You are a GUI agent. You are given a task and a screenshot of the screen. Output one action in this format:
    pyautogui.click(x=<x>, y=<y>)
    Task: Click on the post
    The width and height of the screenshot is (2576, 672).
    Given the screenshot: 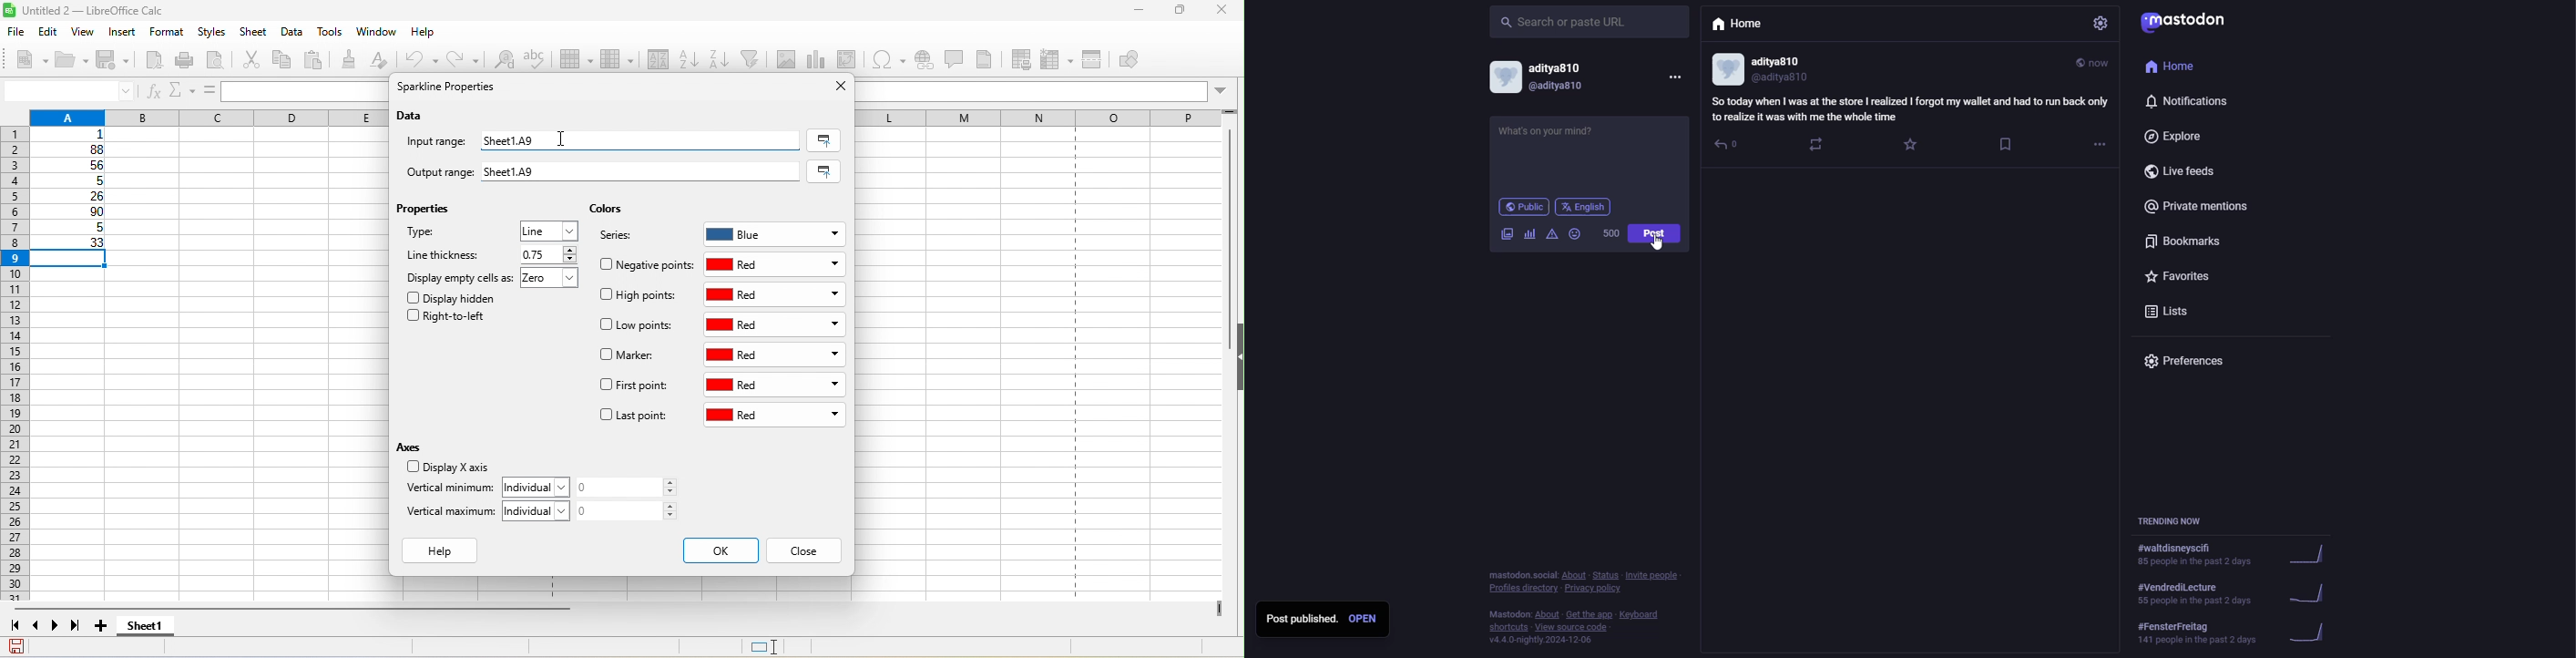 What is the action you would take?
    pyautogui.click(x=1654, y=233)
    